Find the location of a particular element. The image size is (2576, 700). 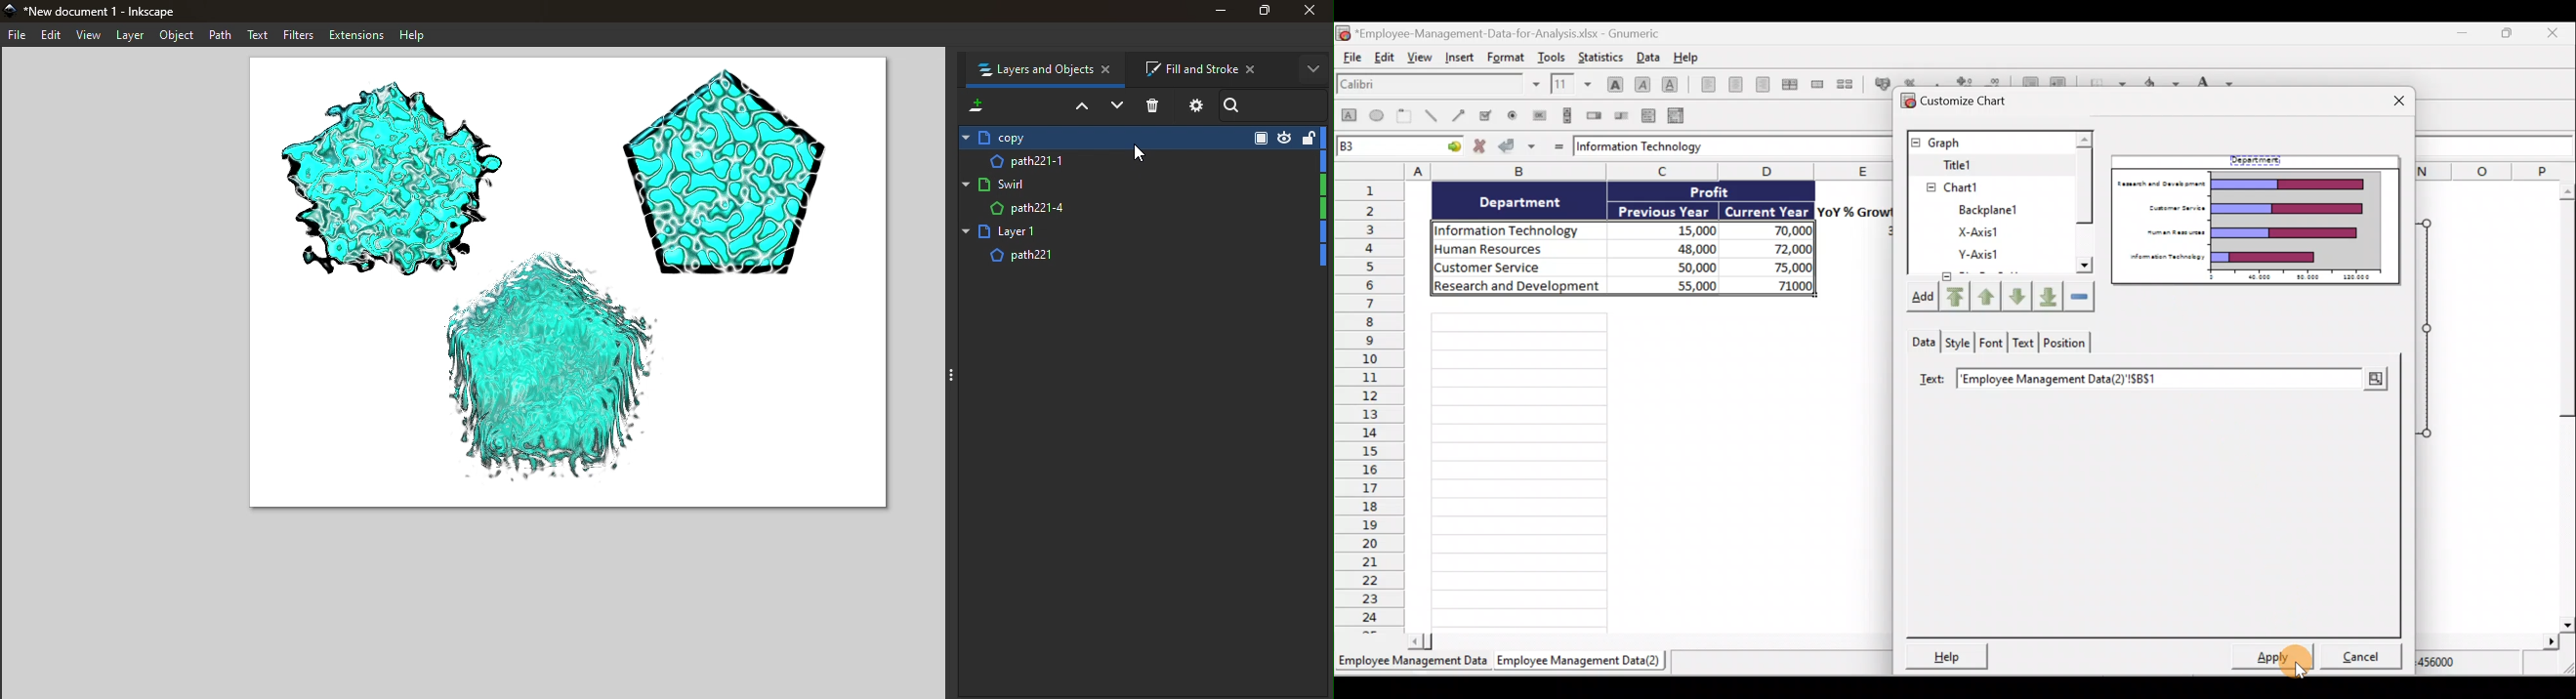

Help is located at coordinates (416, 35).